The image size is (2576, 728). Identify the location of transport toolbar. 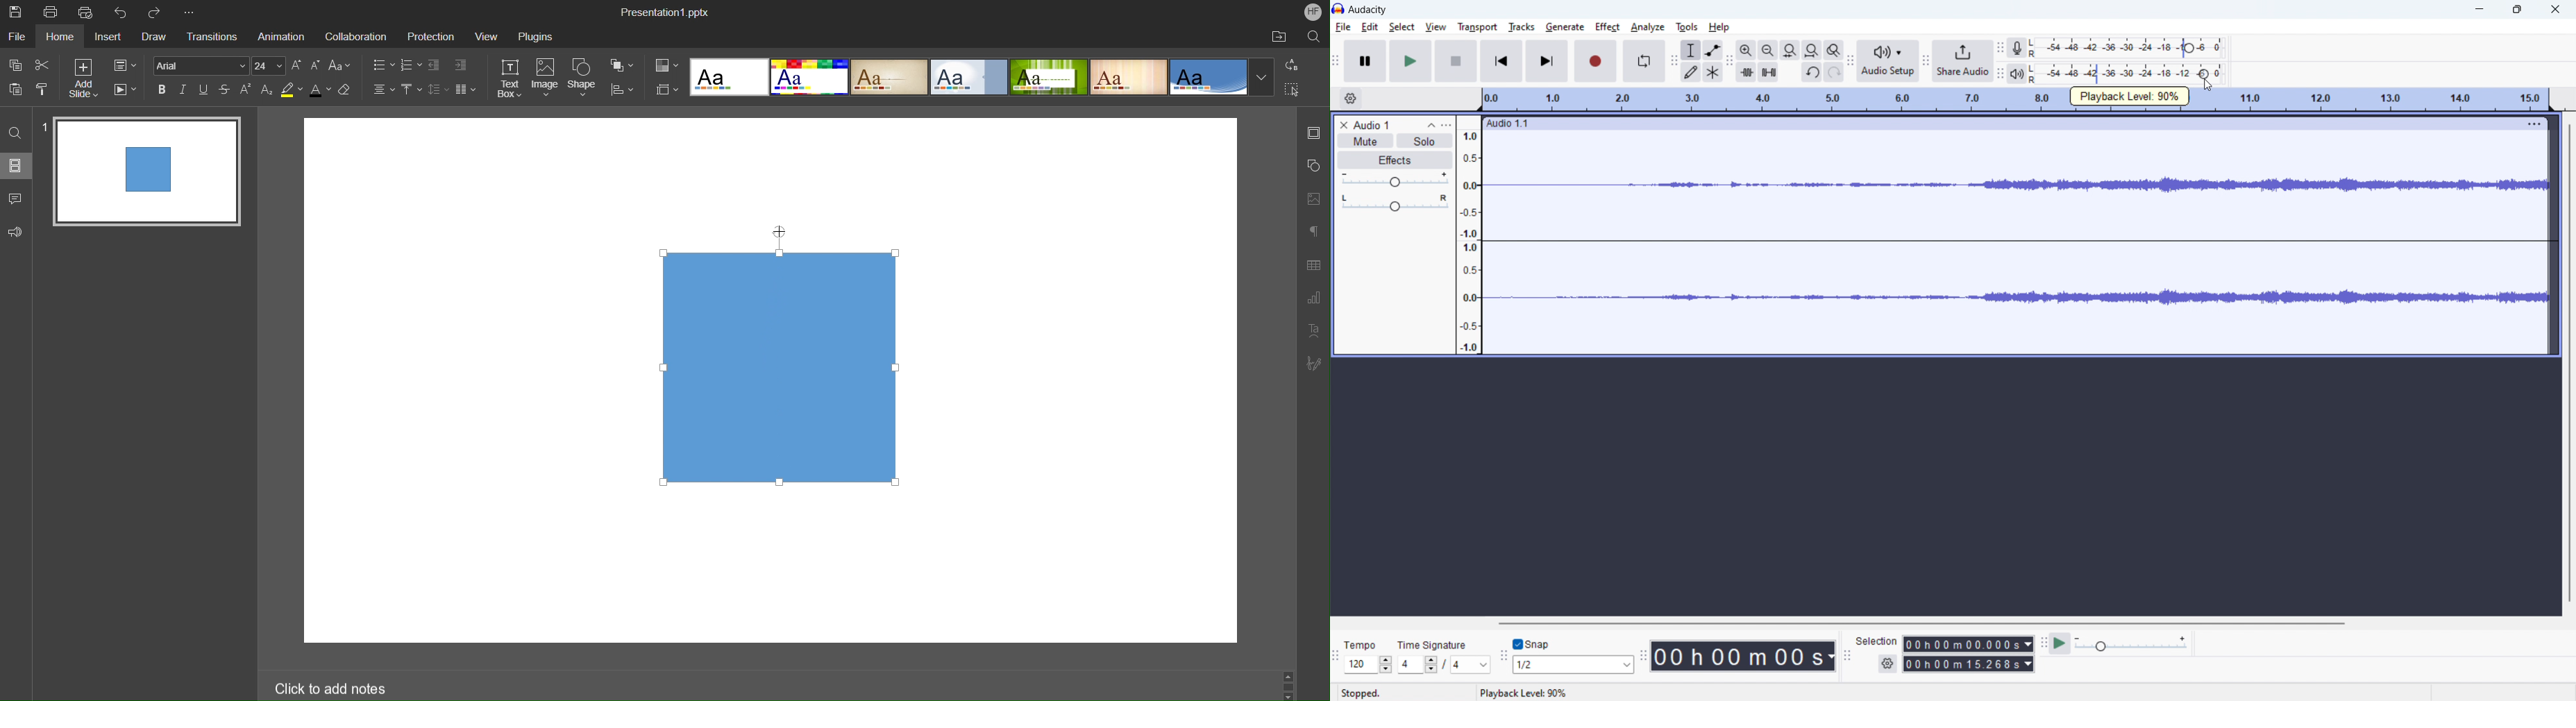
(1338, 58).